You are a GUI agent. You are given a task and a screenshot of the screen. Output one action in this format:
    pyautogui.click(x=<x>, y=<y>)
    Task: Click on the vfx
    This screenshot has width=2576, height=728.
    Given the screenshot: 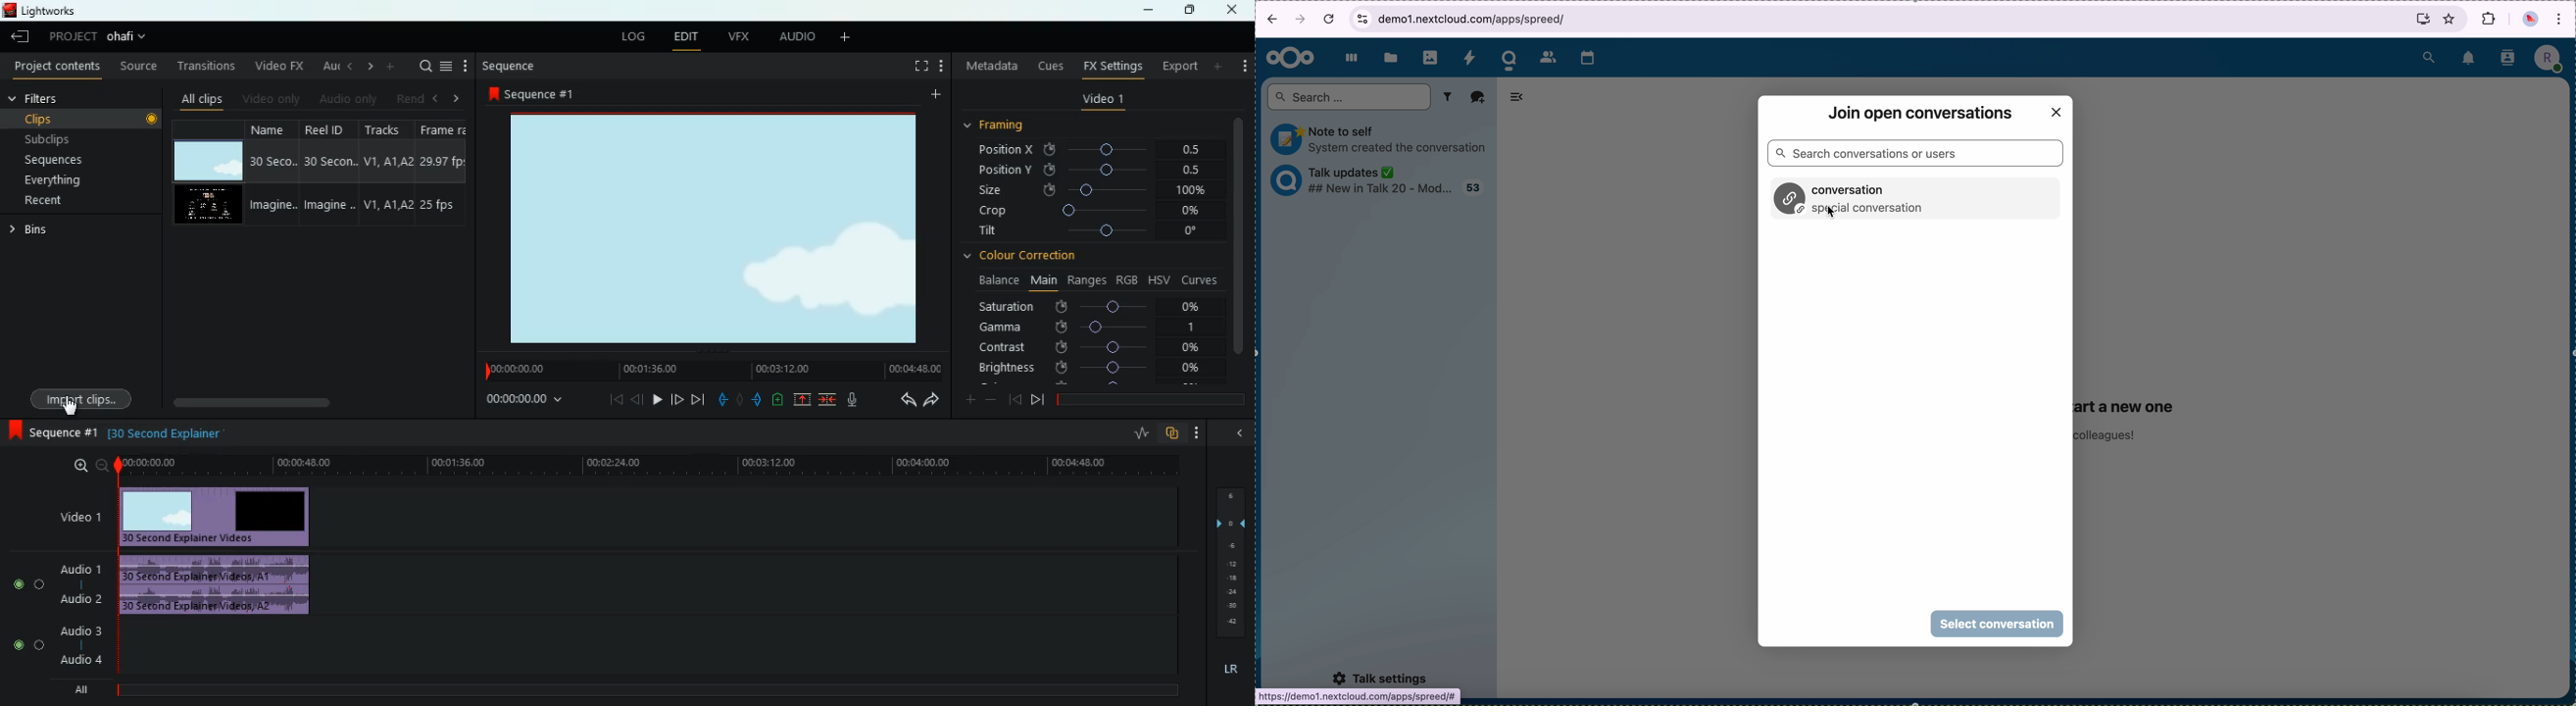 What is the action you would take?
    pyautogui.click(x=736, y=36)
    